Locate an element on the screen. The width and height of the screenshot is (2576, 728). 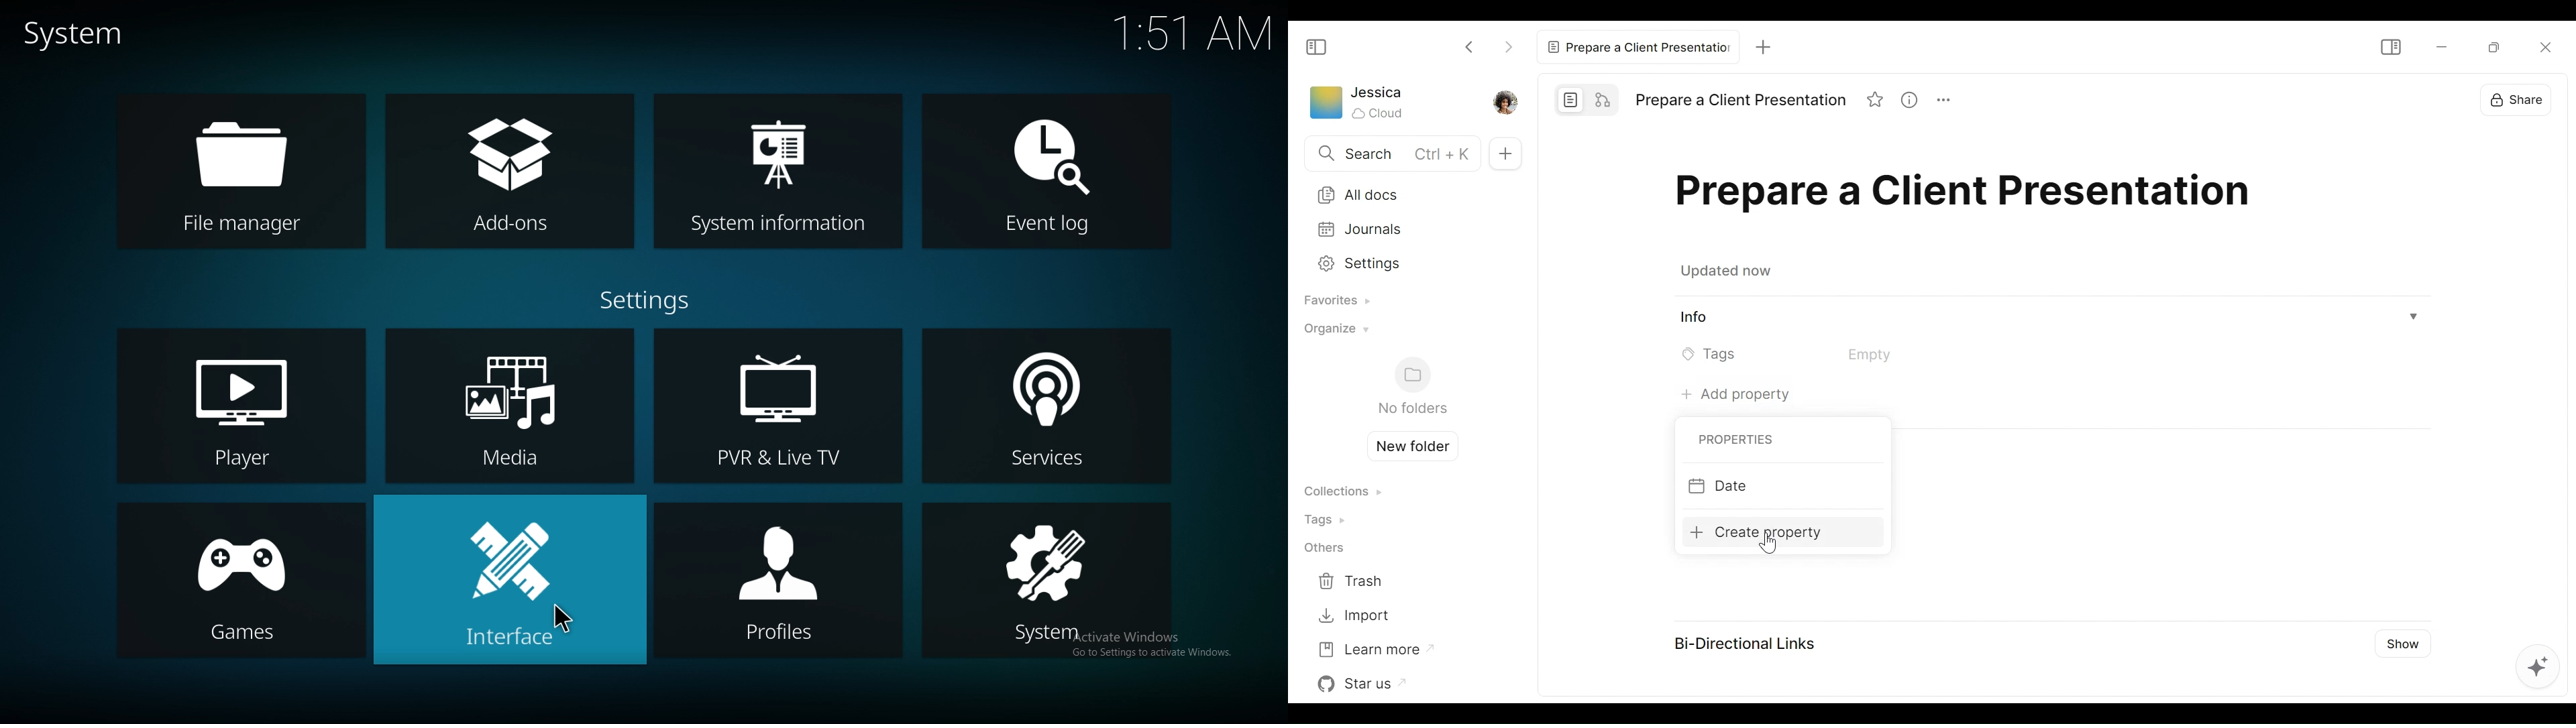
system info is located at coordinates (777, 169).